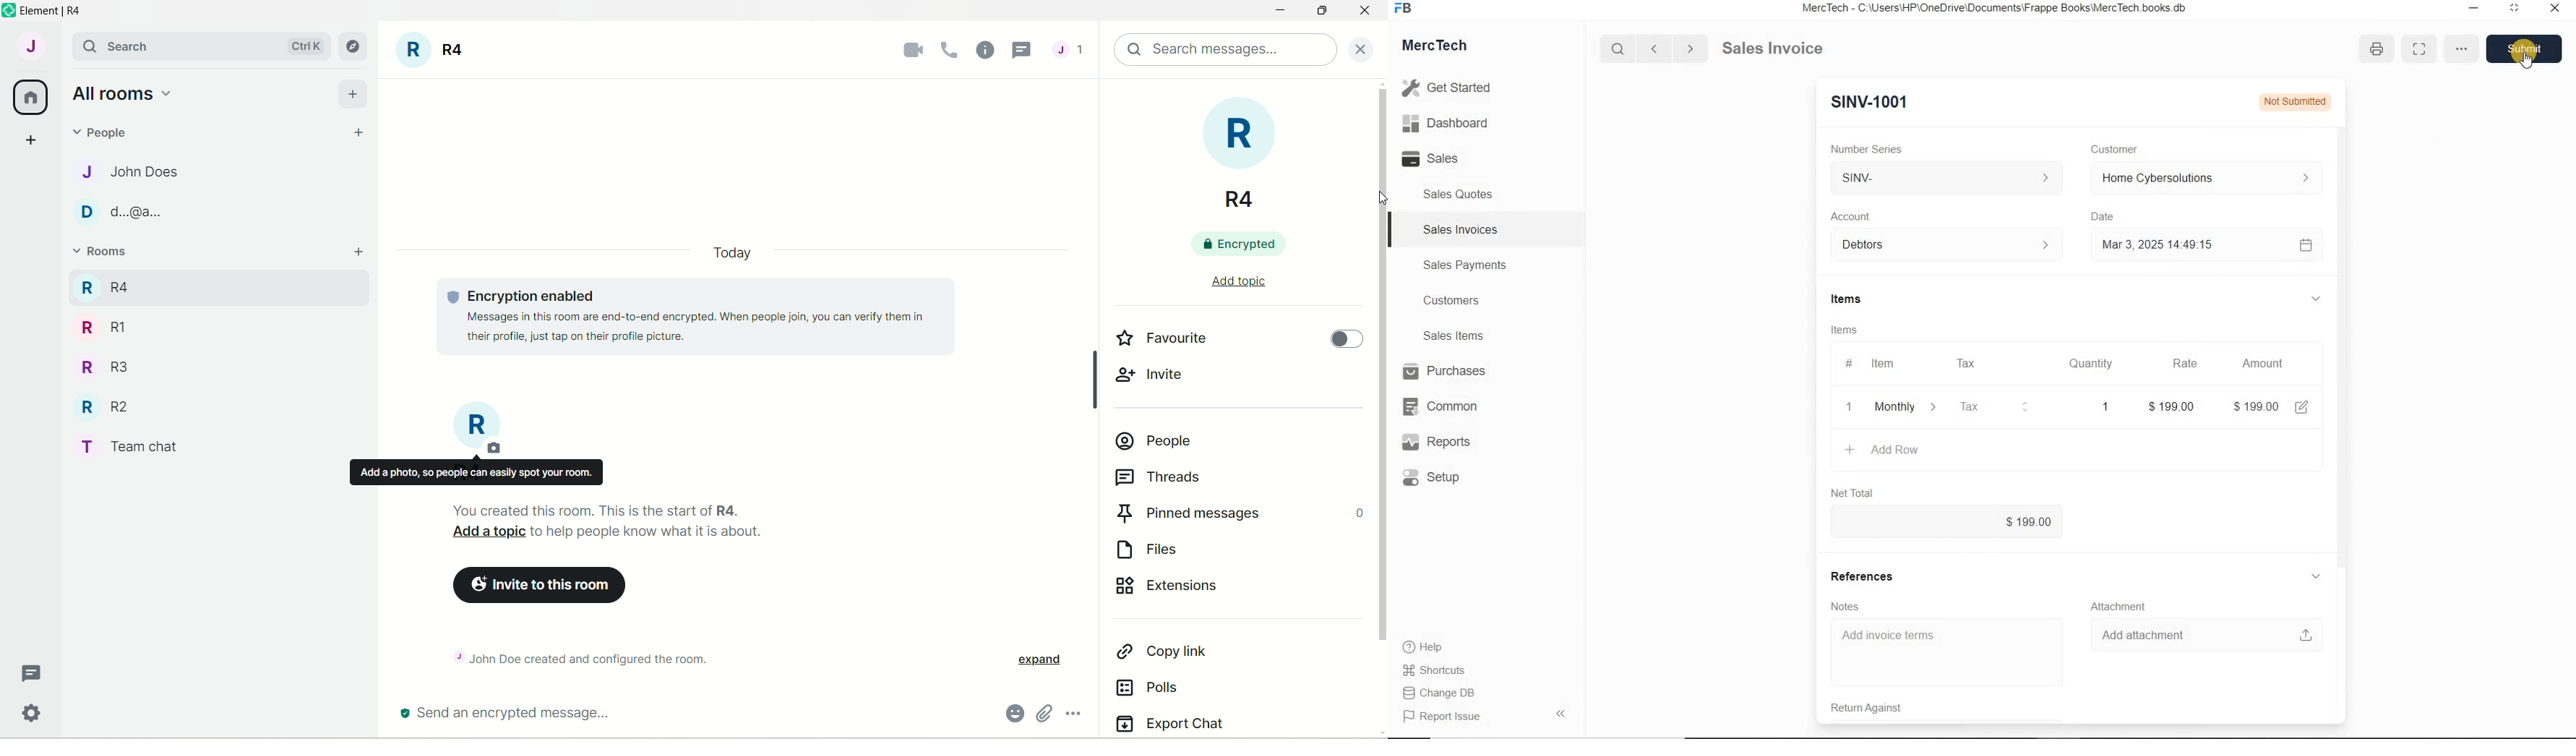 The image size is (2576, 756). Describe the element at coordinates (123, 46) in the screenshot. I see `search` at that location.